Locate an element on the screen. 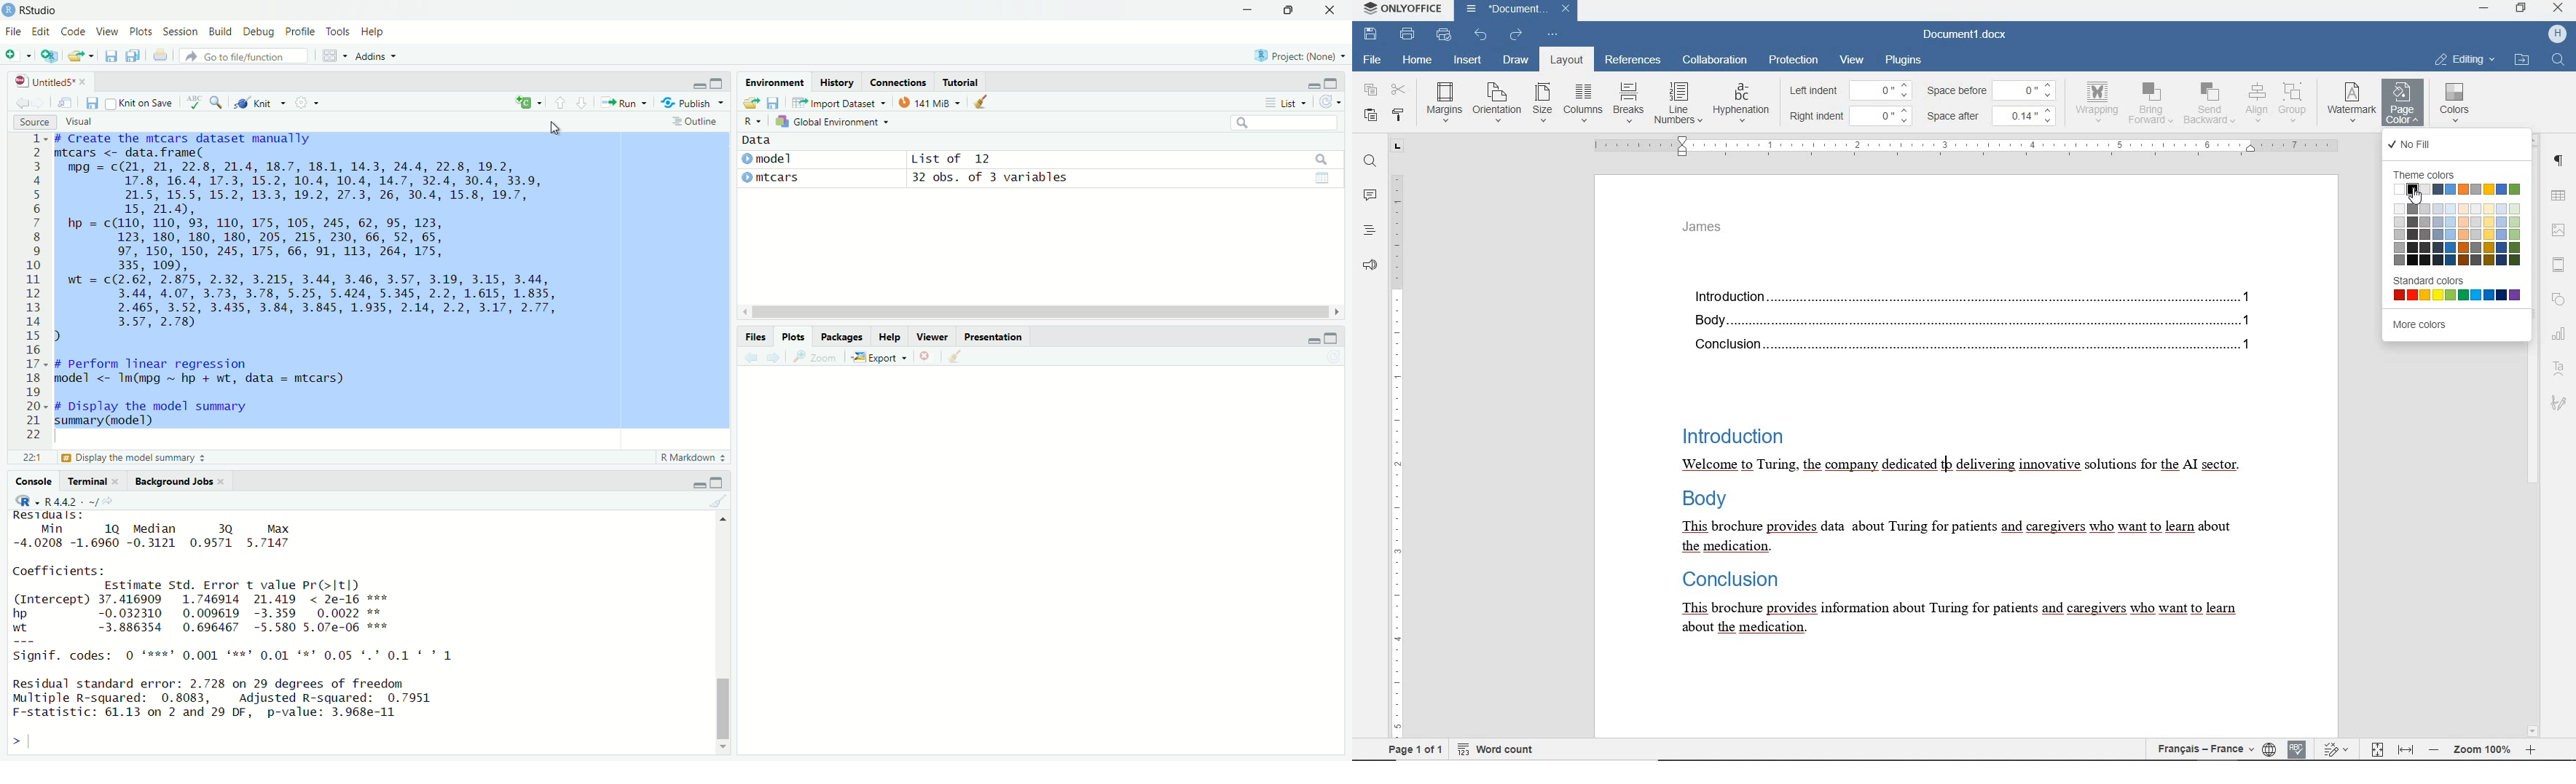  go to file /function is located at coordinates (244, 57).